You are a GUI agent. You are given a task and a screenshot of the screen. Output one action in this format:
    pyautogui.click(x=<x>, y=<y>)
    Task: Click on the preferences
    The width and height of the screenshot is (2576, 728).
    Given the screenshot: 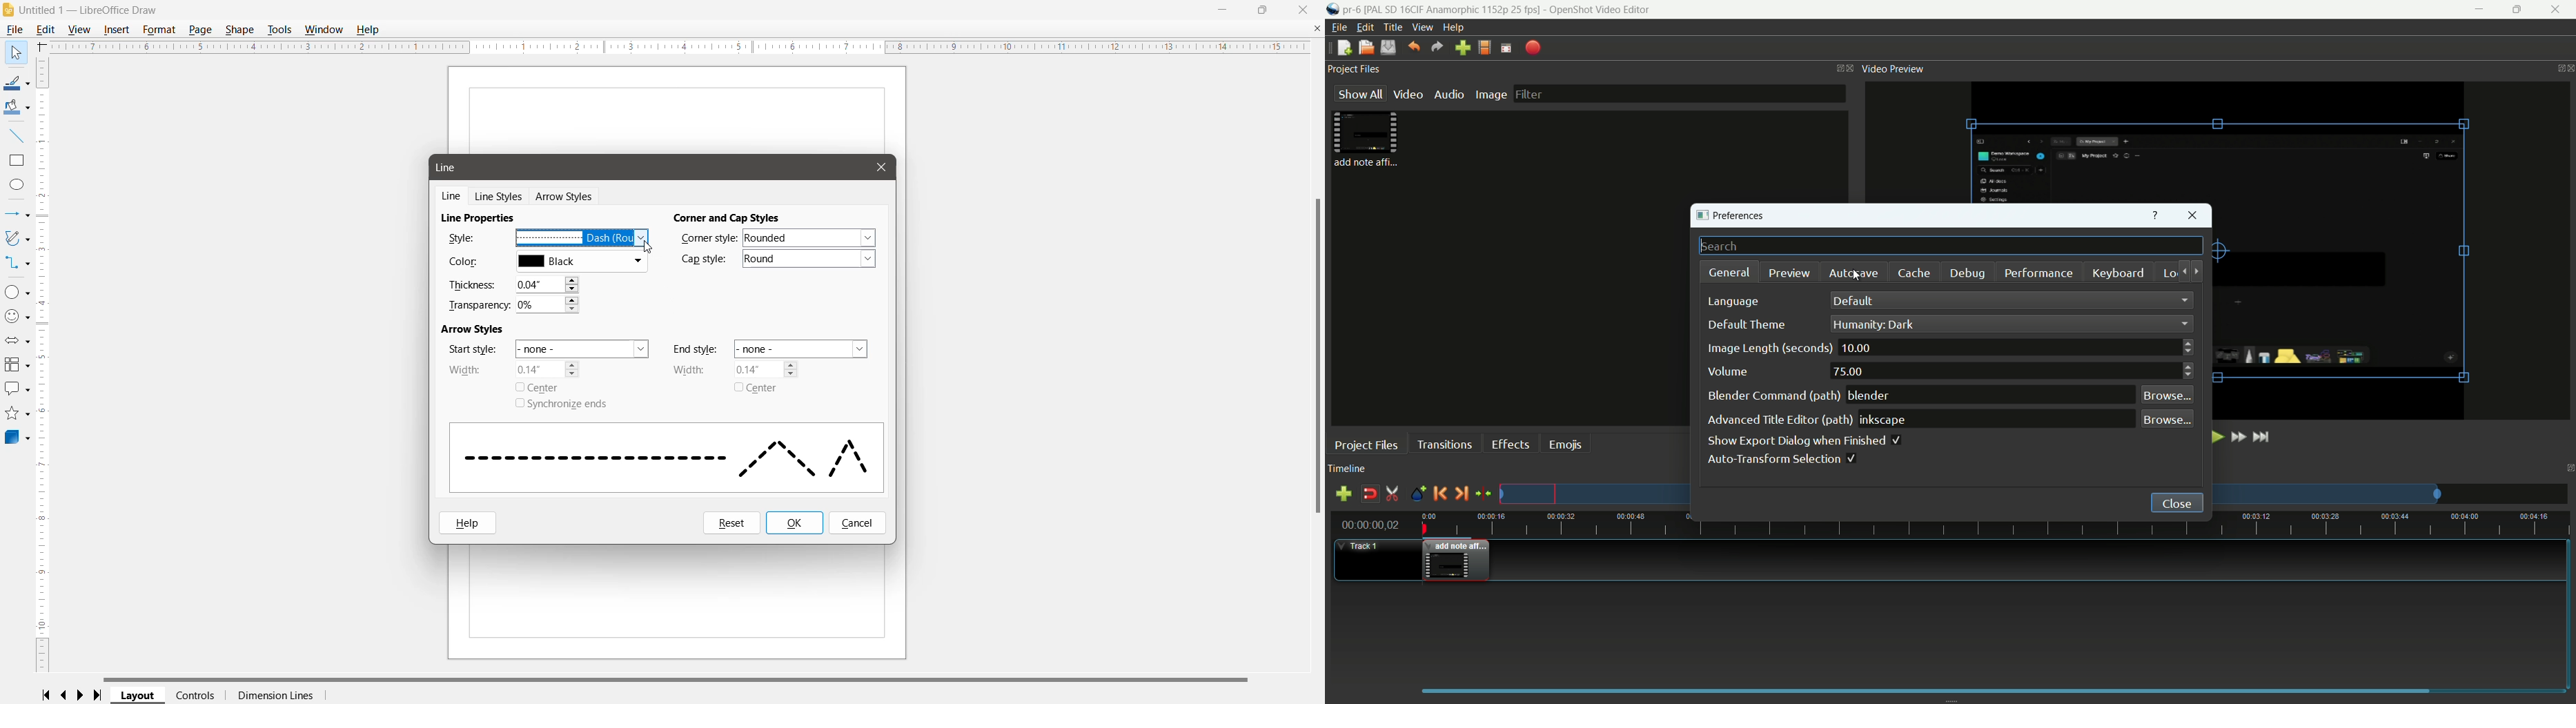 What is the action you would take?
    pyautogui.click(x=1730, y=216)
    